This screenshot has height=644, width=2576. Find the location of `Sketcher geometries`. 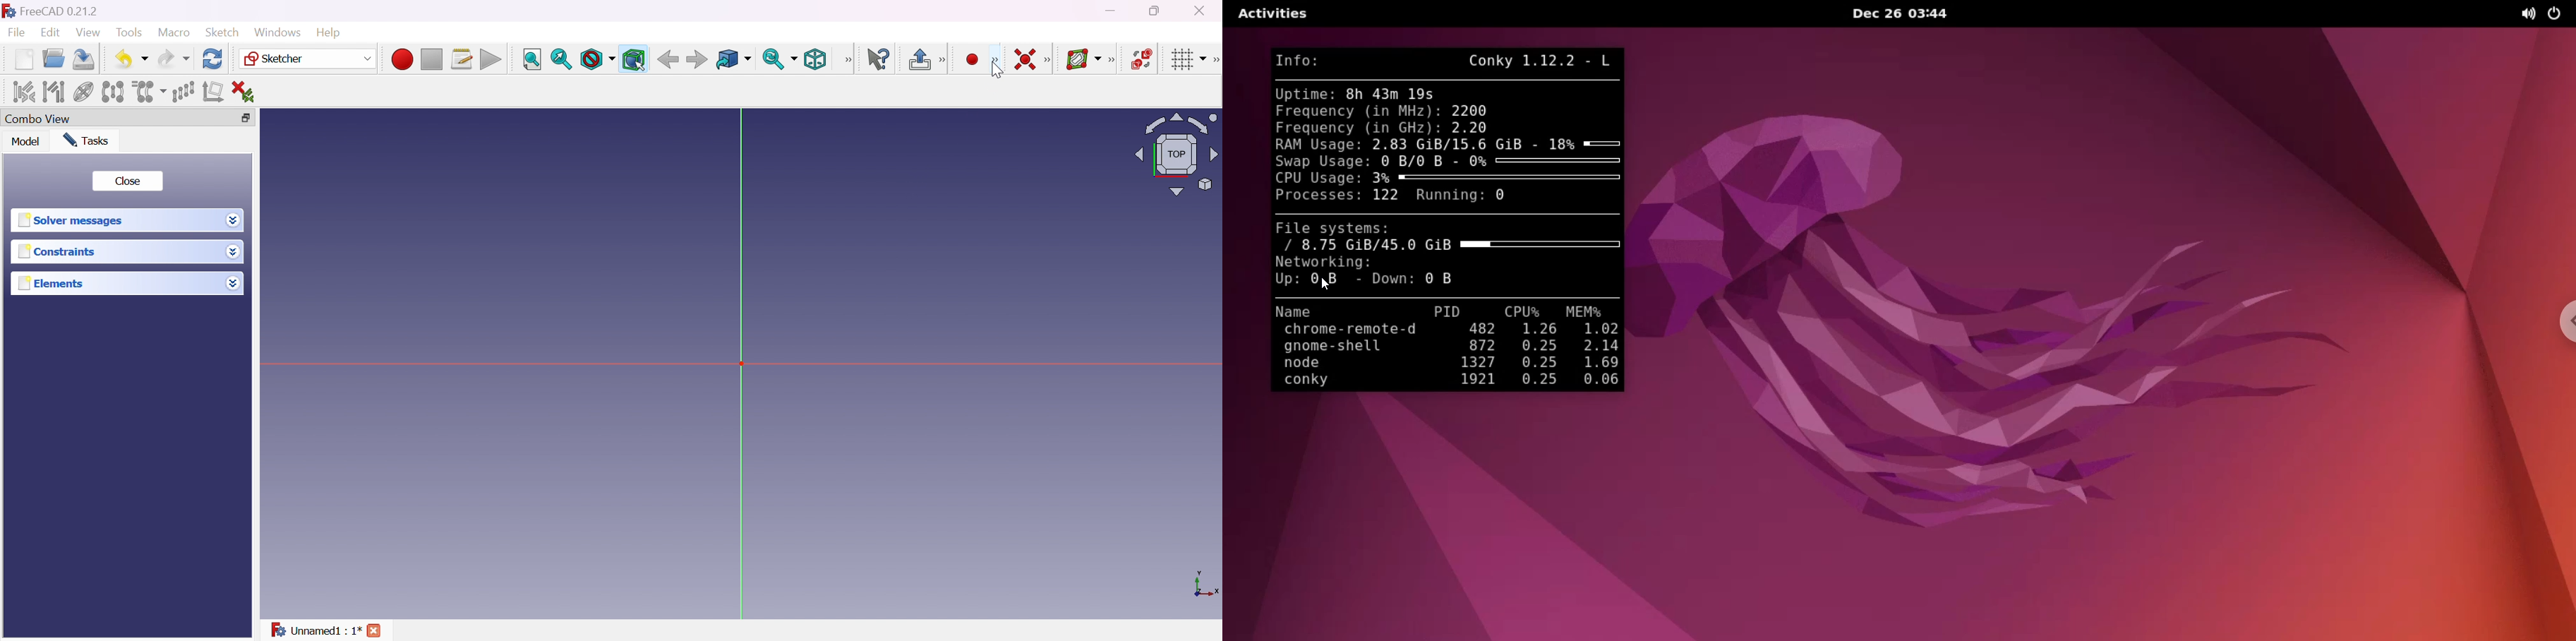

Sketcher geometries is located at coordinates (995, 61).